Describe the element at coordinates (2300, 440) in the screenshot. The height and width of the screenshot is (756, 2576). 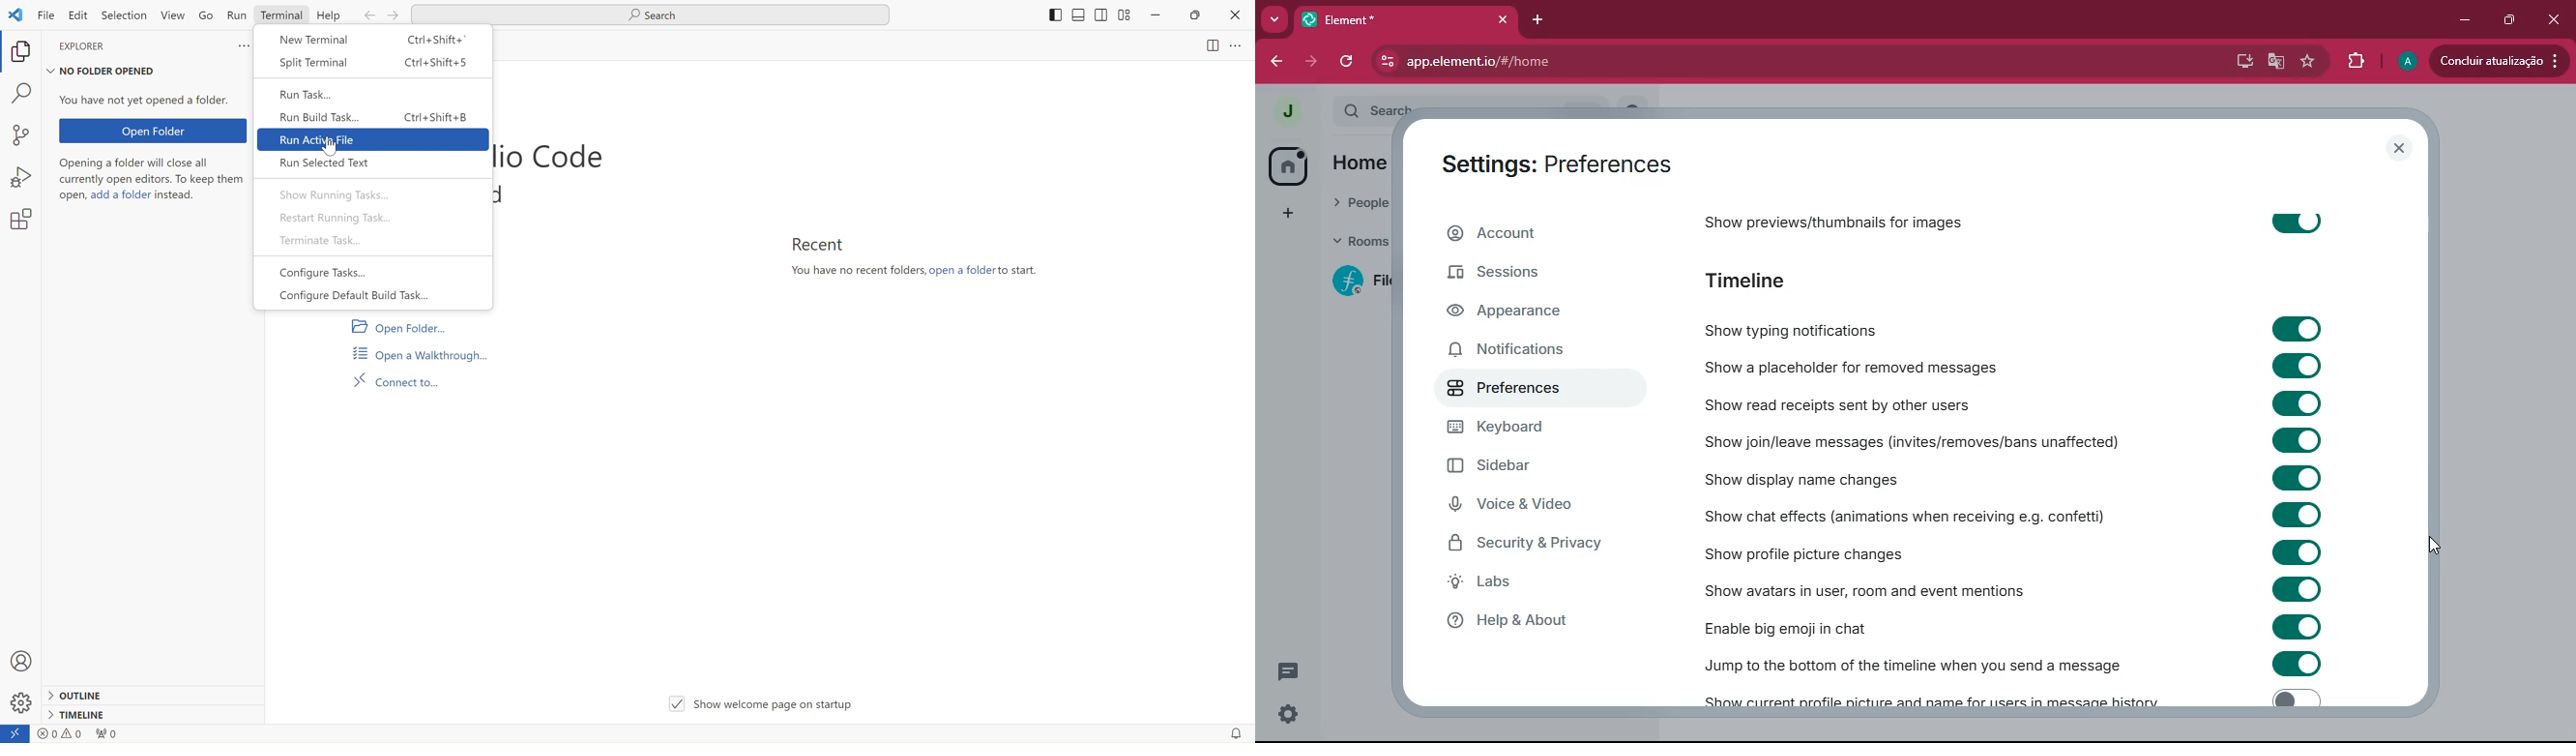
I see `toggle on ` at that location.